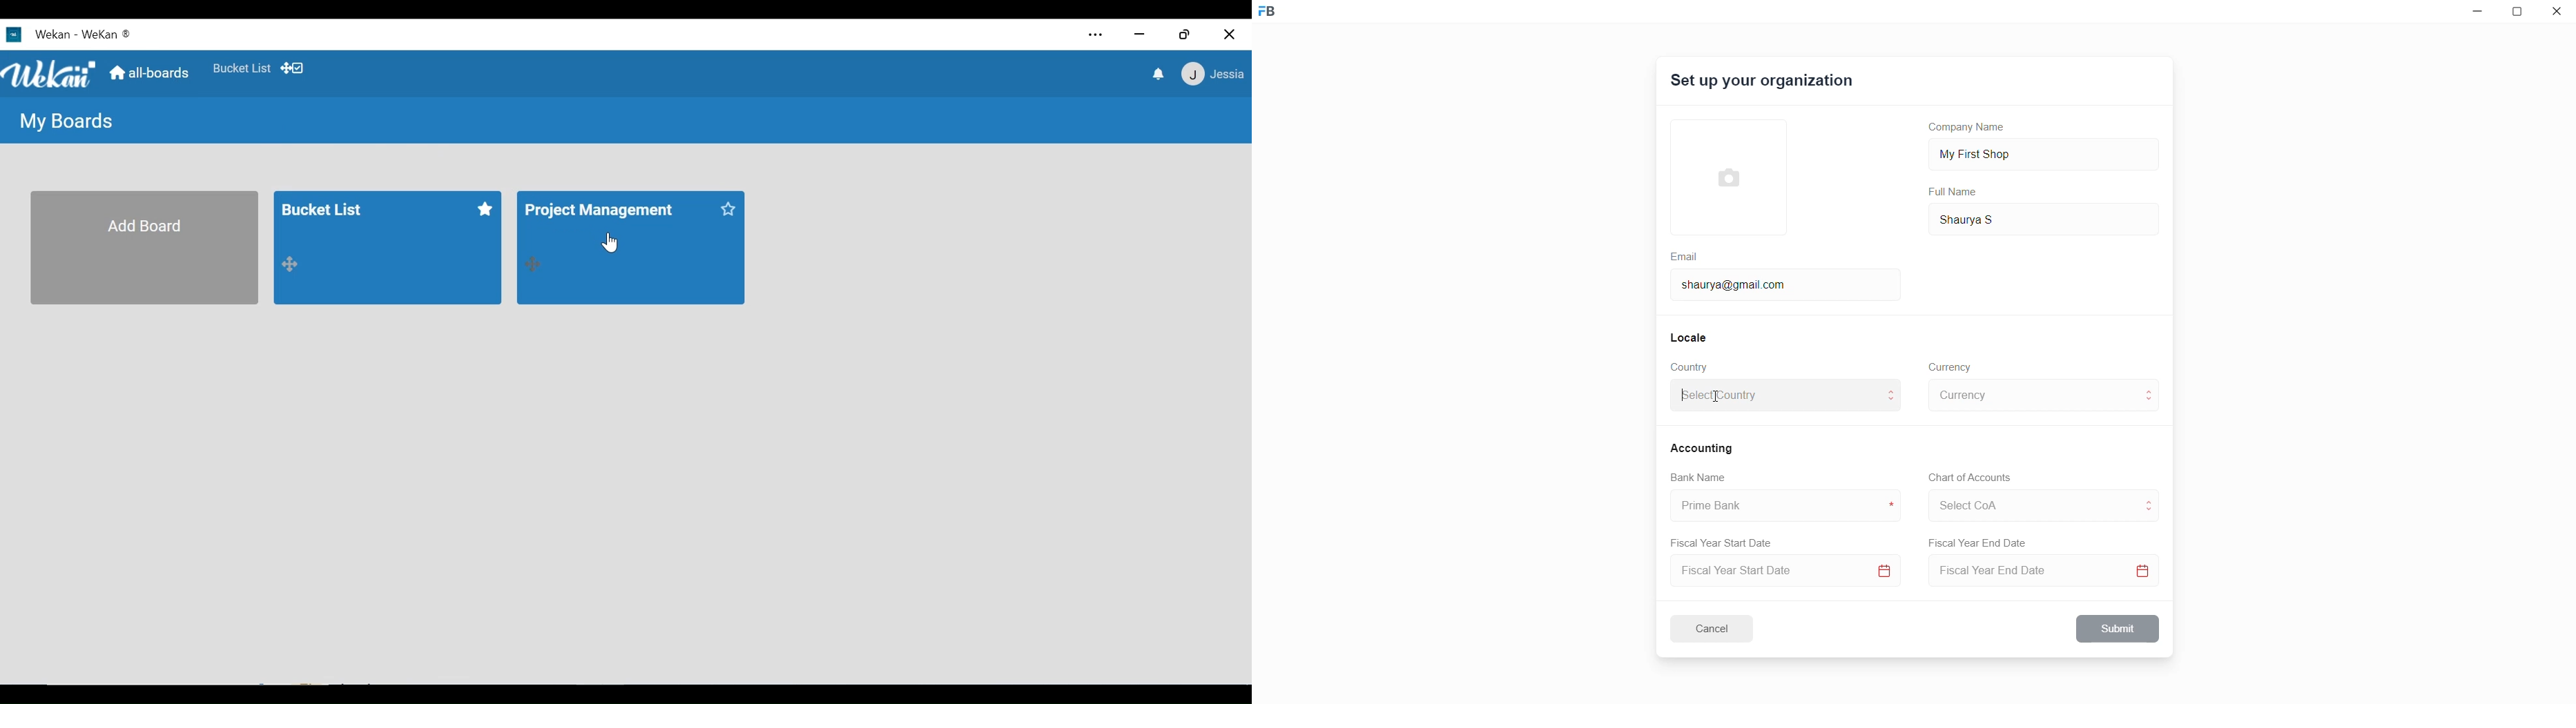 The width and height of the screenshot is (2576, 728). Describe the element at coordinates (2152, 500) in the screenshot. I see `move to above CoA` at that location.